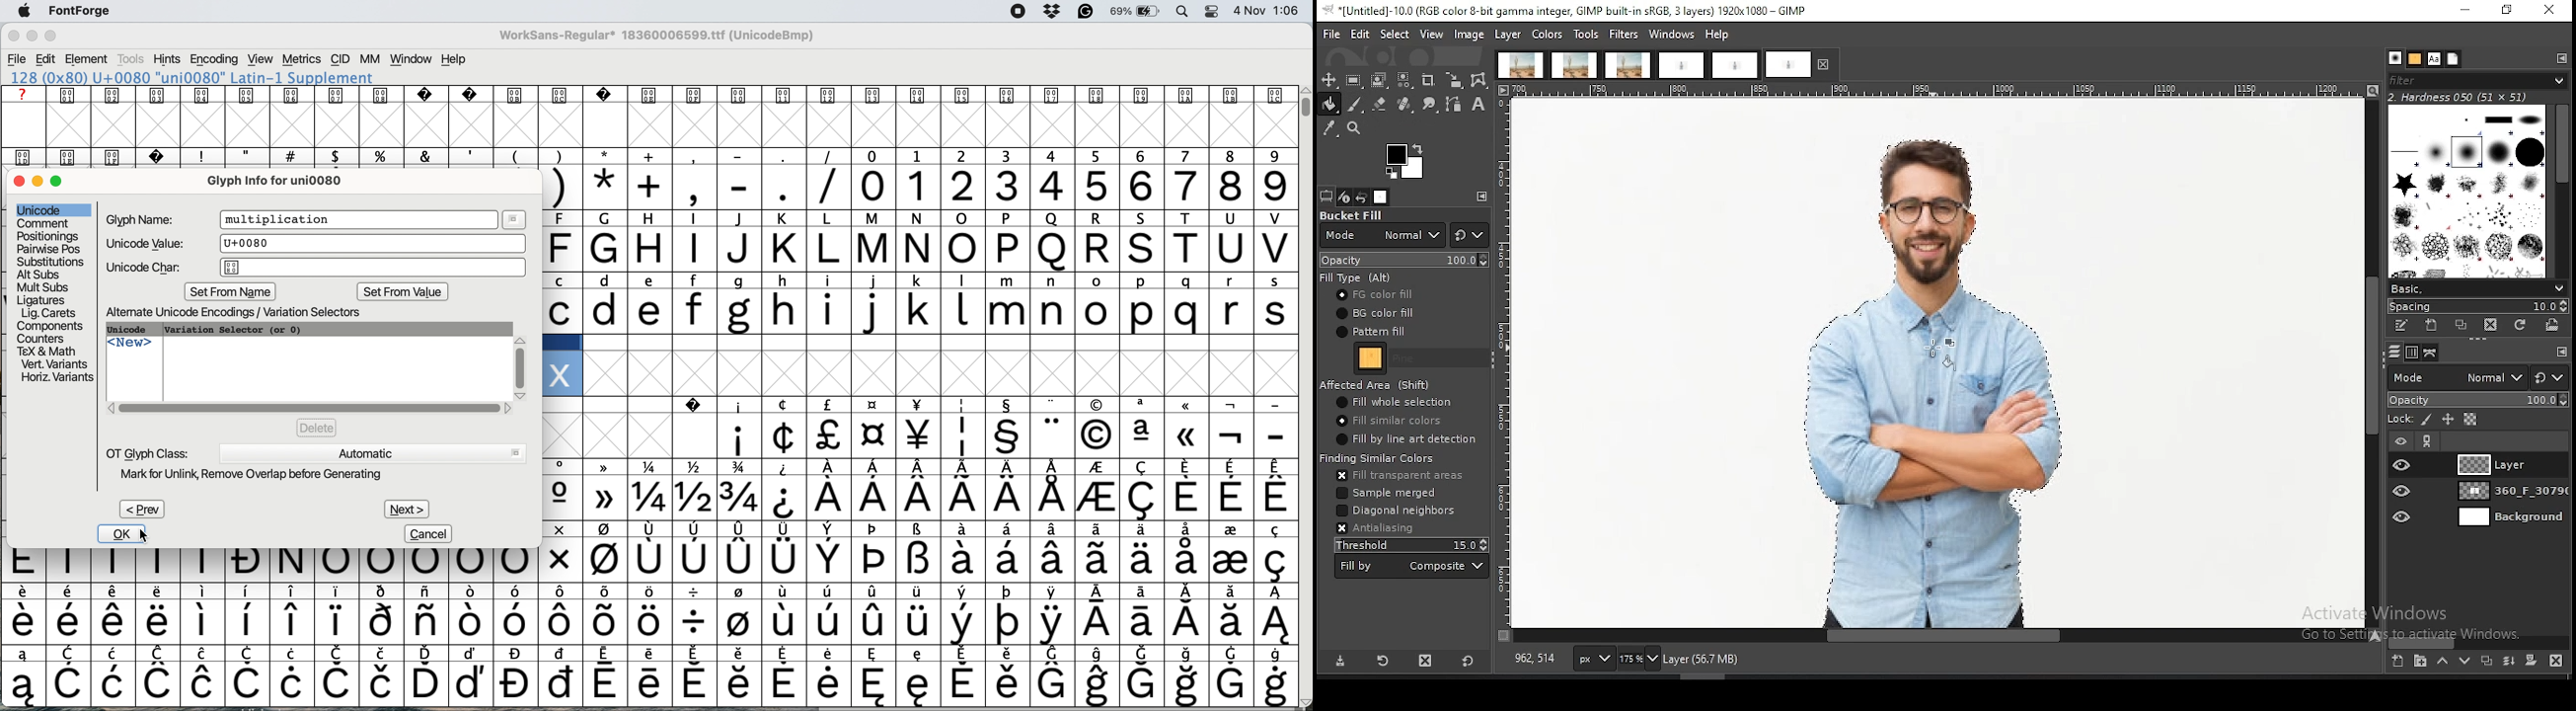  Describe the element at coordinates (56, 378) in the screenshot. I see `horizontal variants` at that location.